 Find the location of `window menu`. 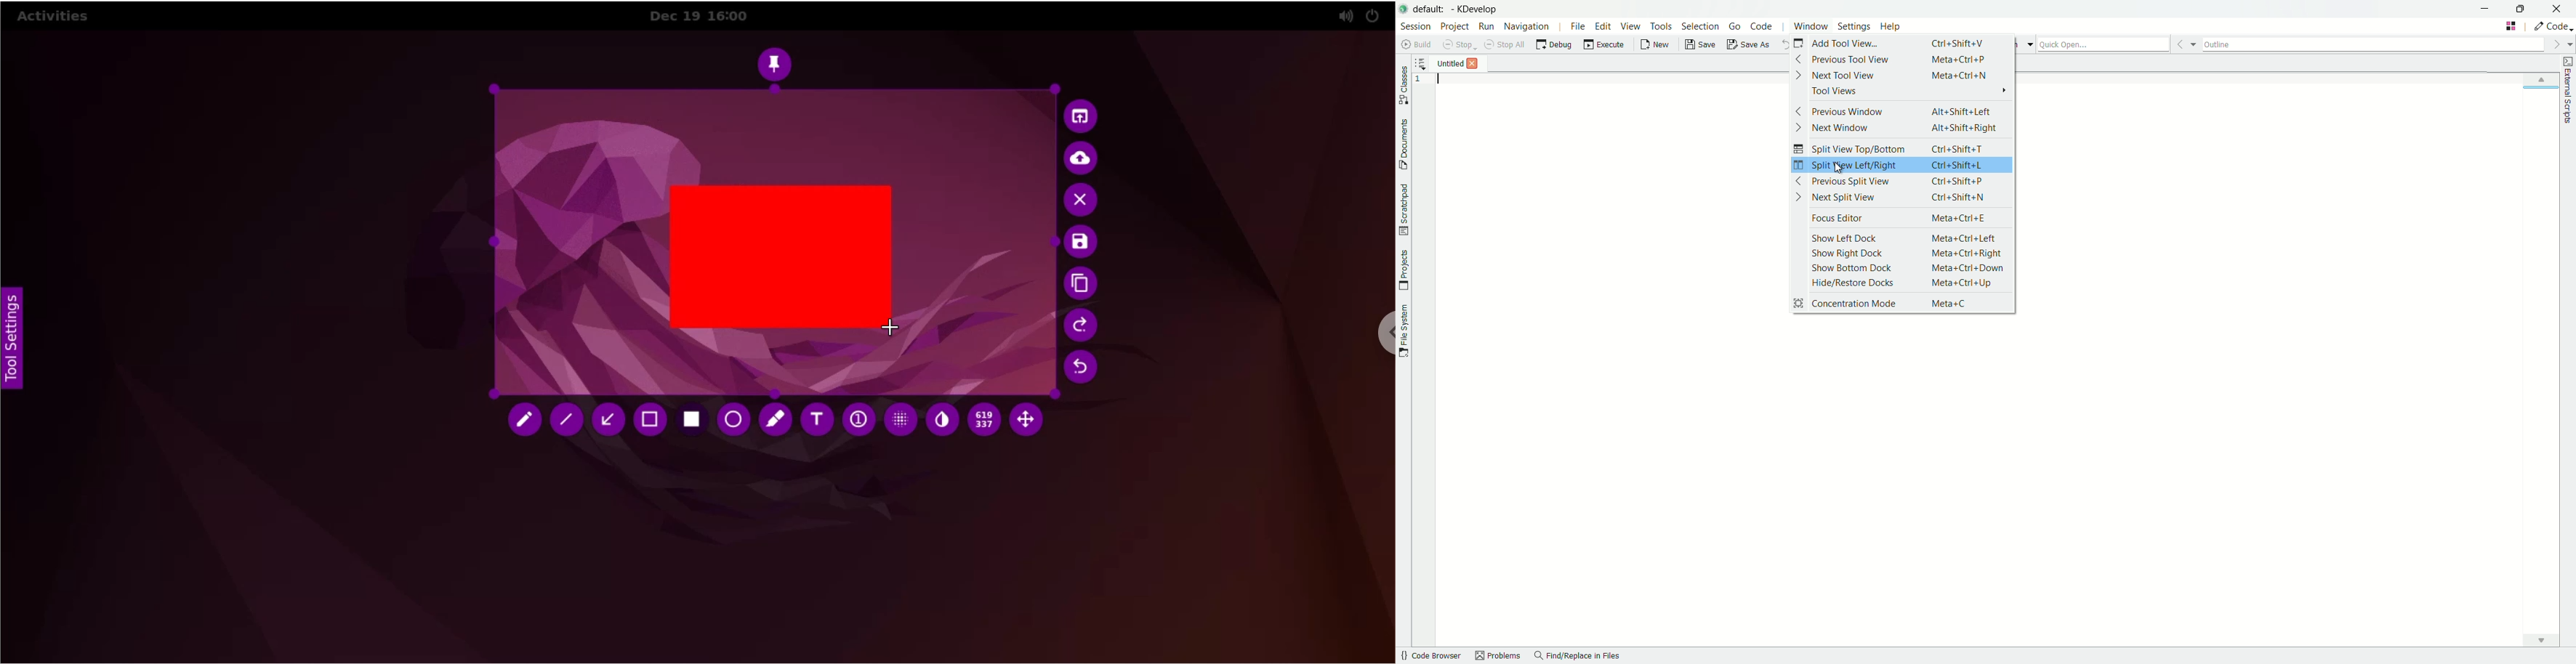

window menu is located at coordinates (1812, 27).